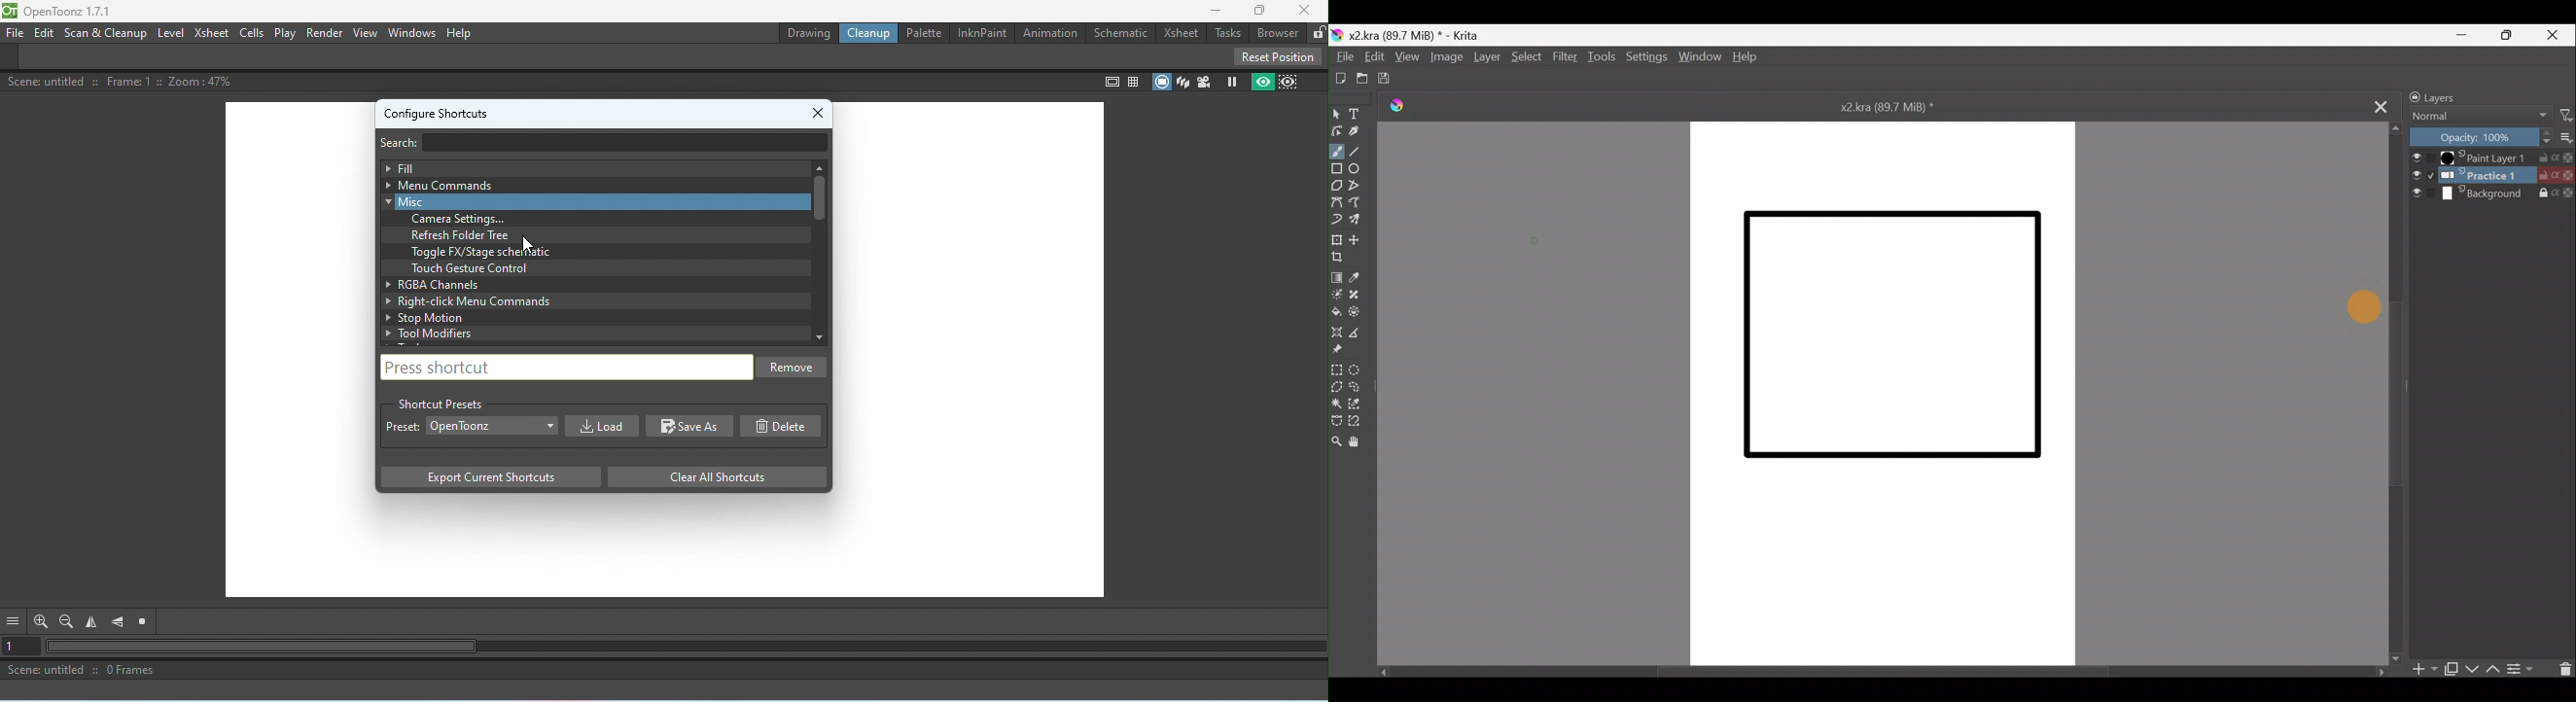 This screenshot has height=728, width=2576. I want to click on View/change layer properties, so click(2521, 669).